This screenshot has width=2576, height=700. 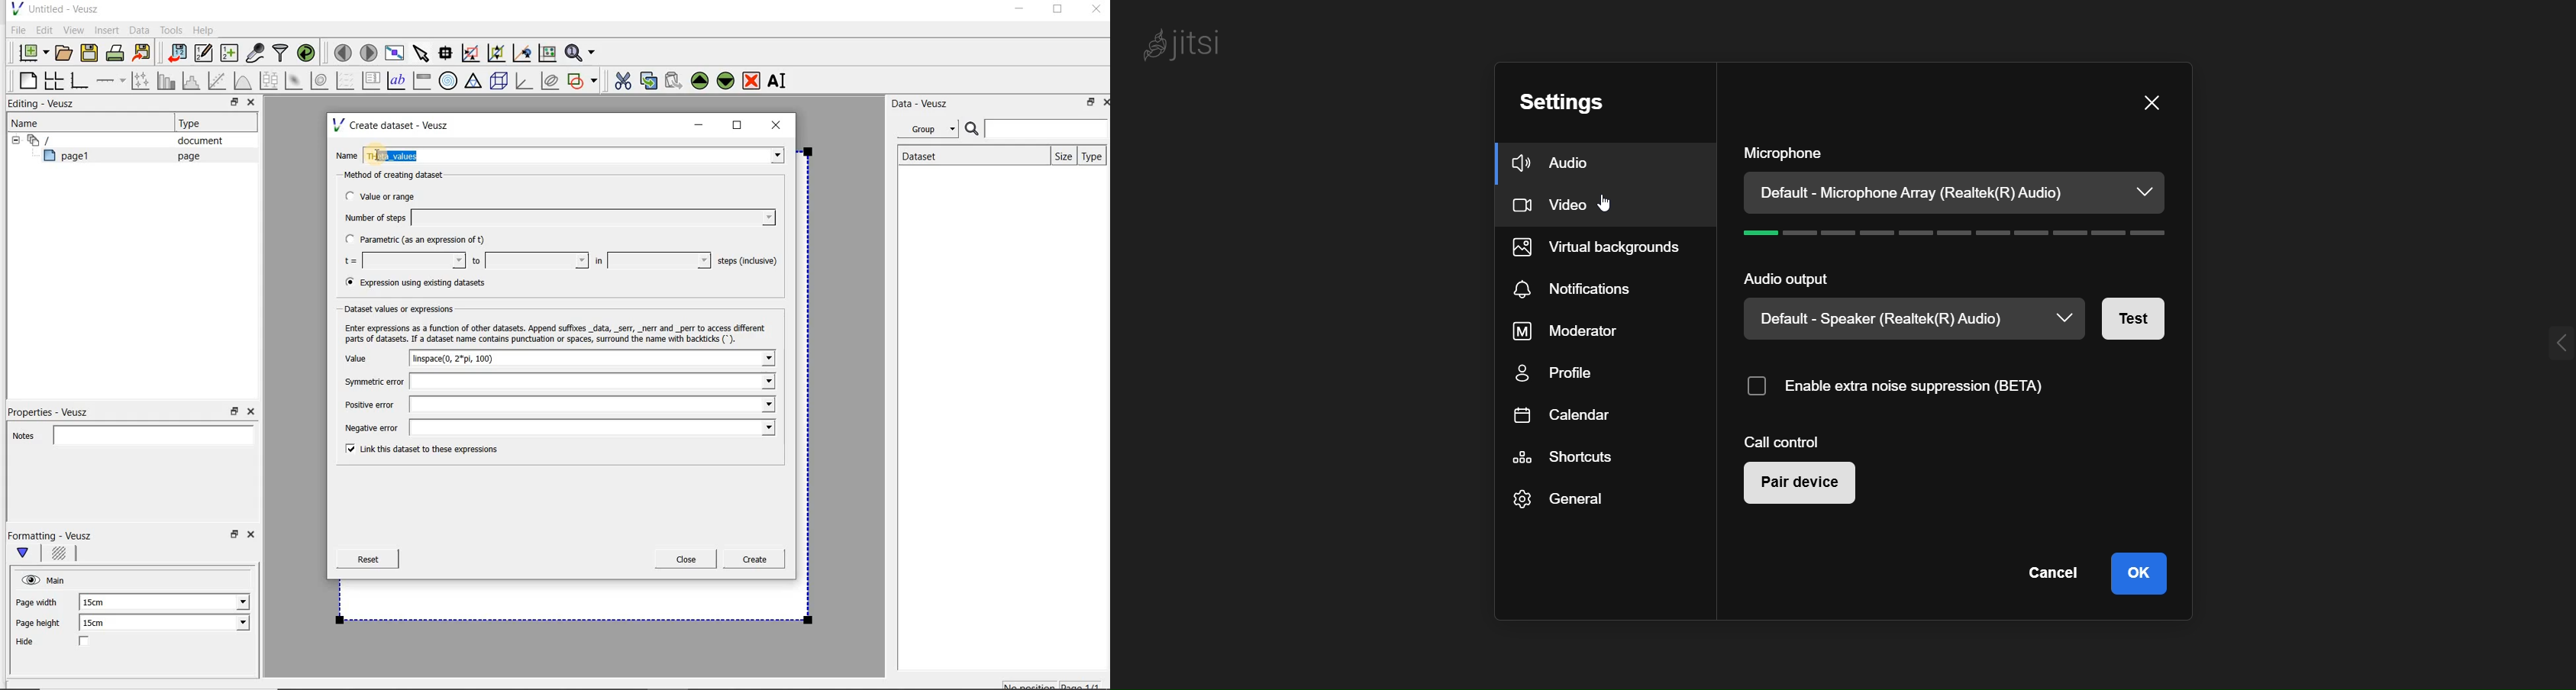 I want to click on blank page, so click(x=26, y=79).